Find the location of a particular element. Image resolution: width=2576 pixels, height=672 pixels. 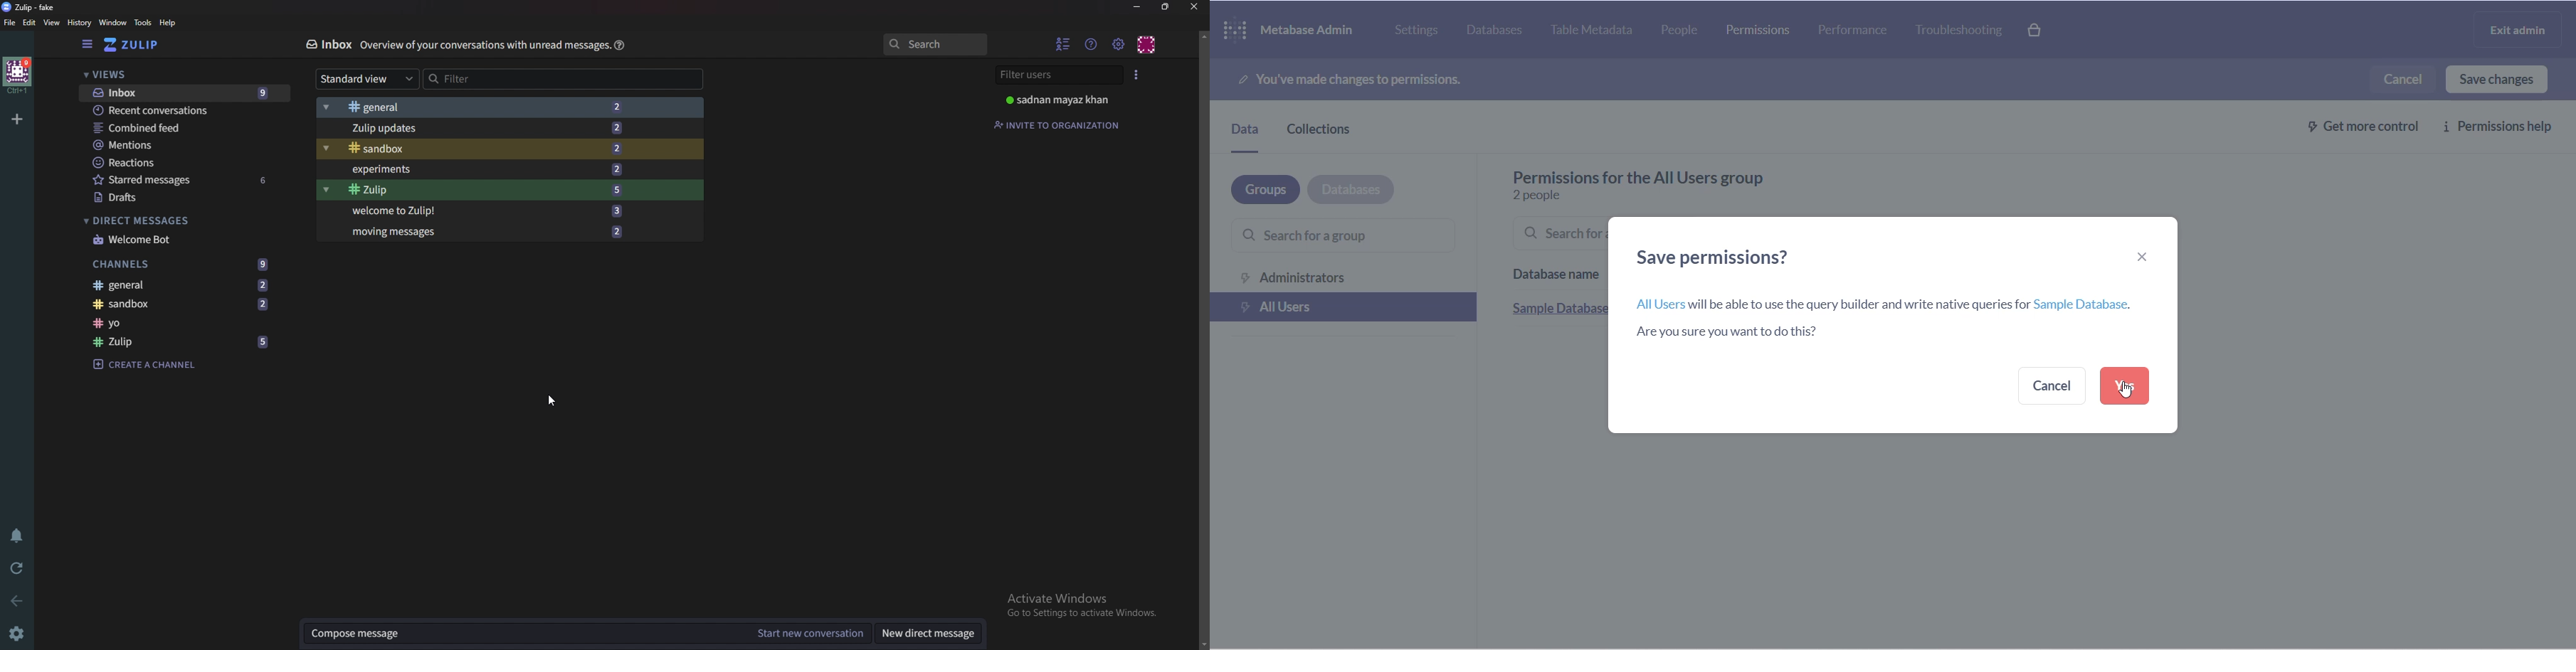

help is located at coordinates (169, 23).